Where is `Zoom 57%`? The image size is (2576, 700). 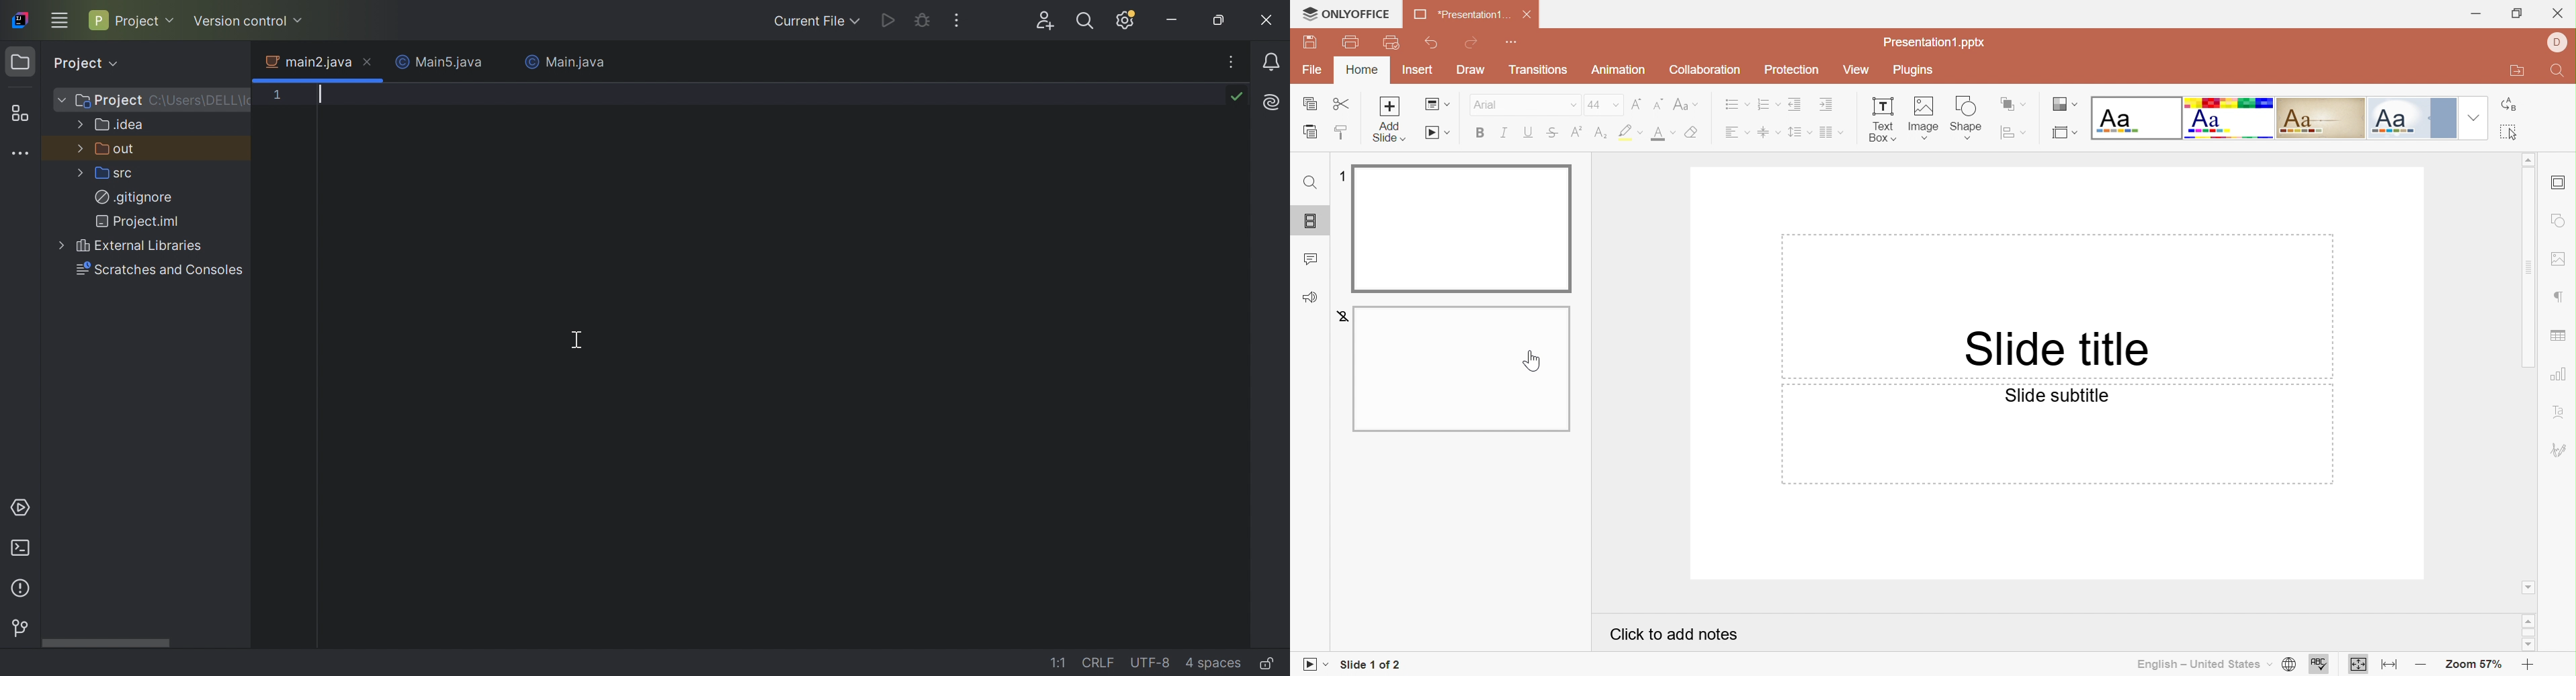
Zoom 57% is located at coordinates (2470, 665).